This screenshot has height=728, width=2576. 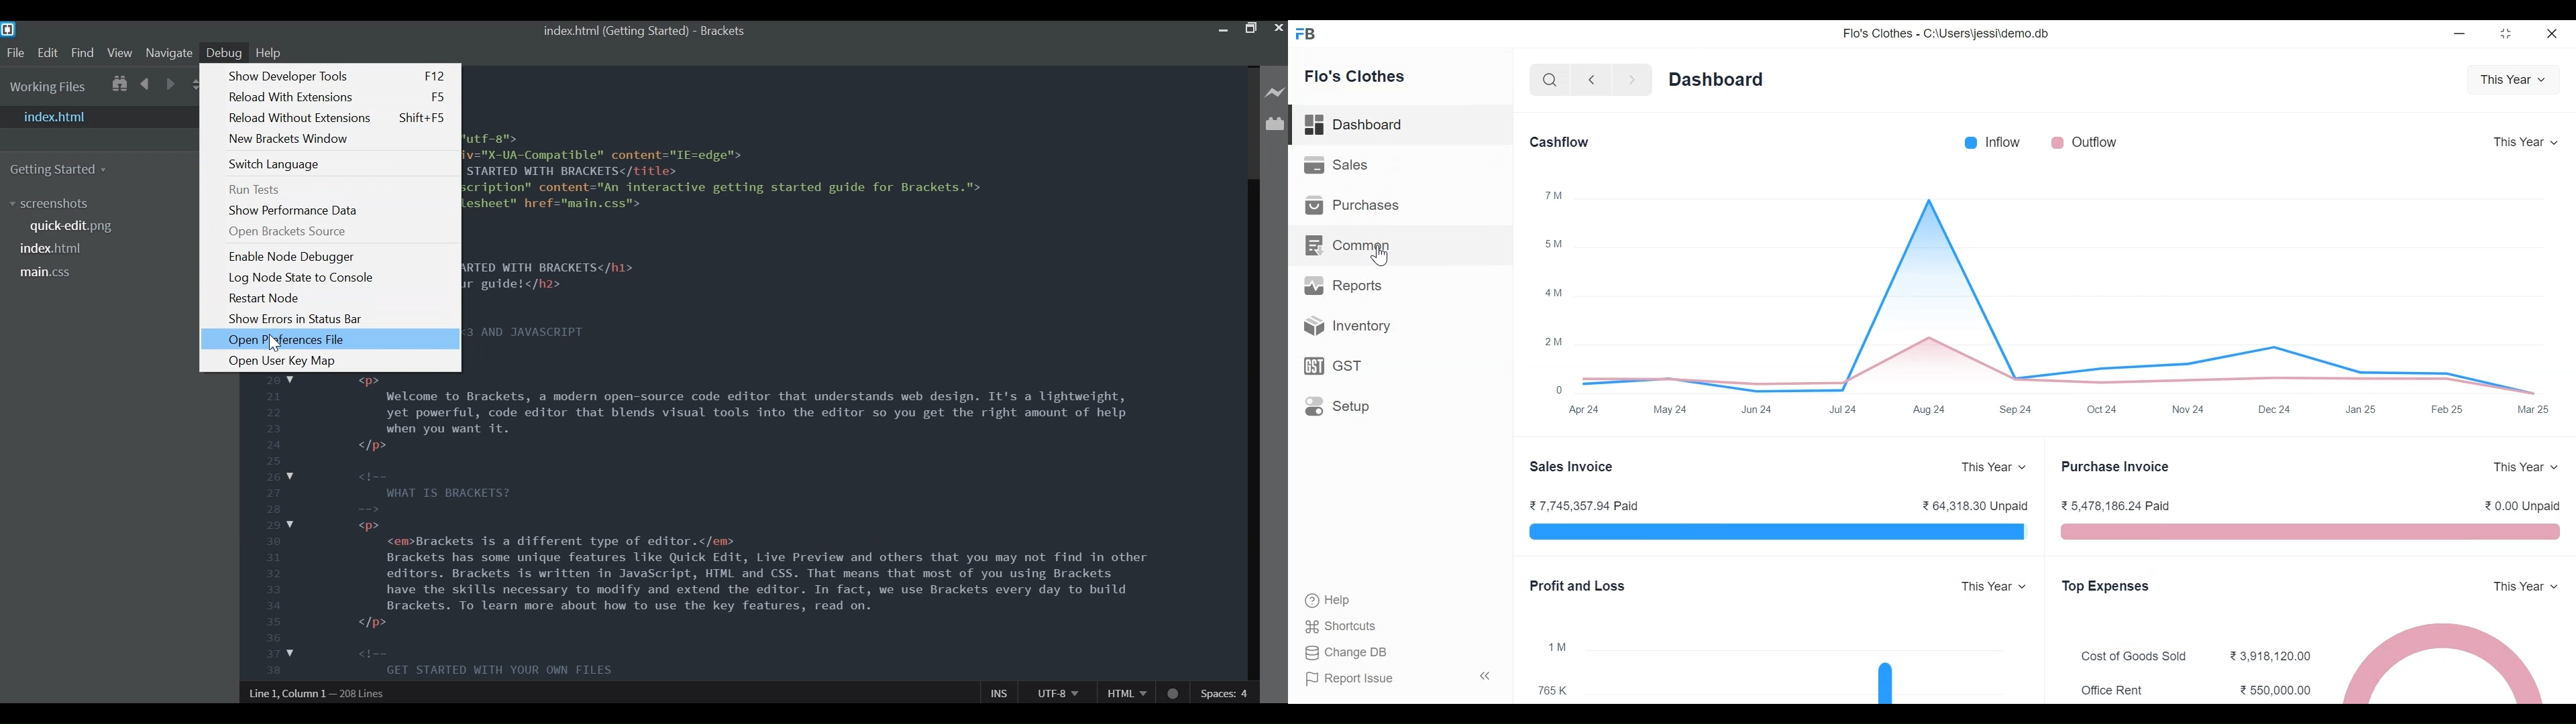 I want to click on Line Preview, so click(x=1275, y=94).